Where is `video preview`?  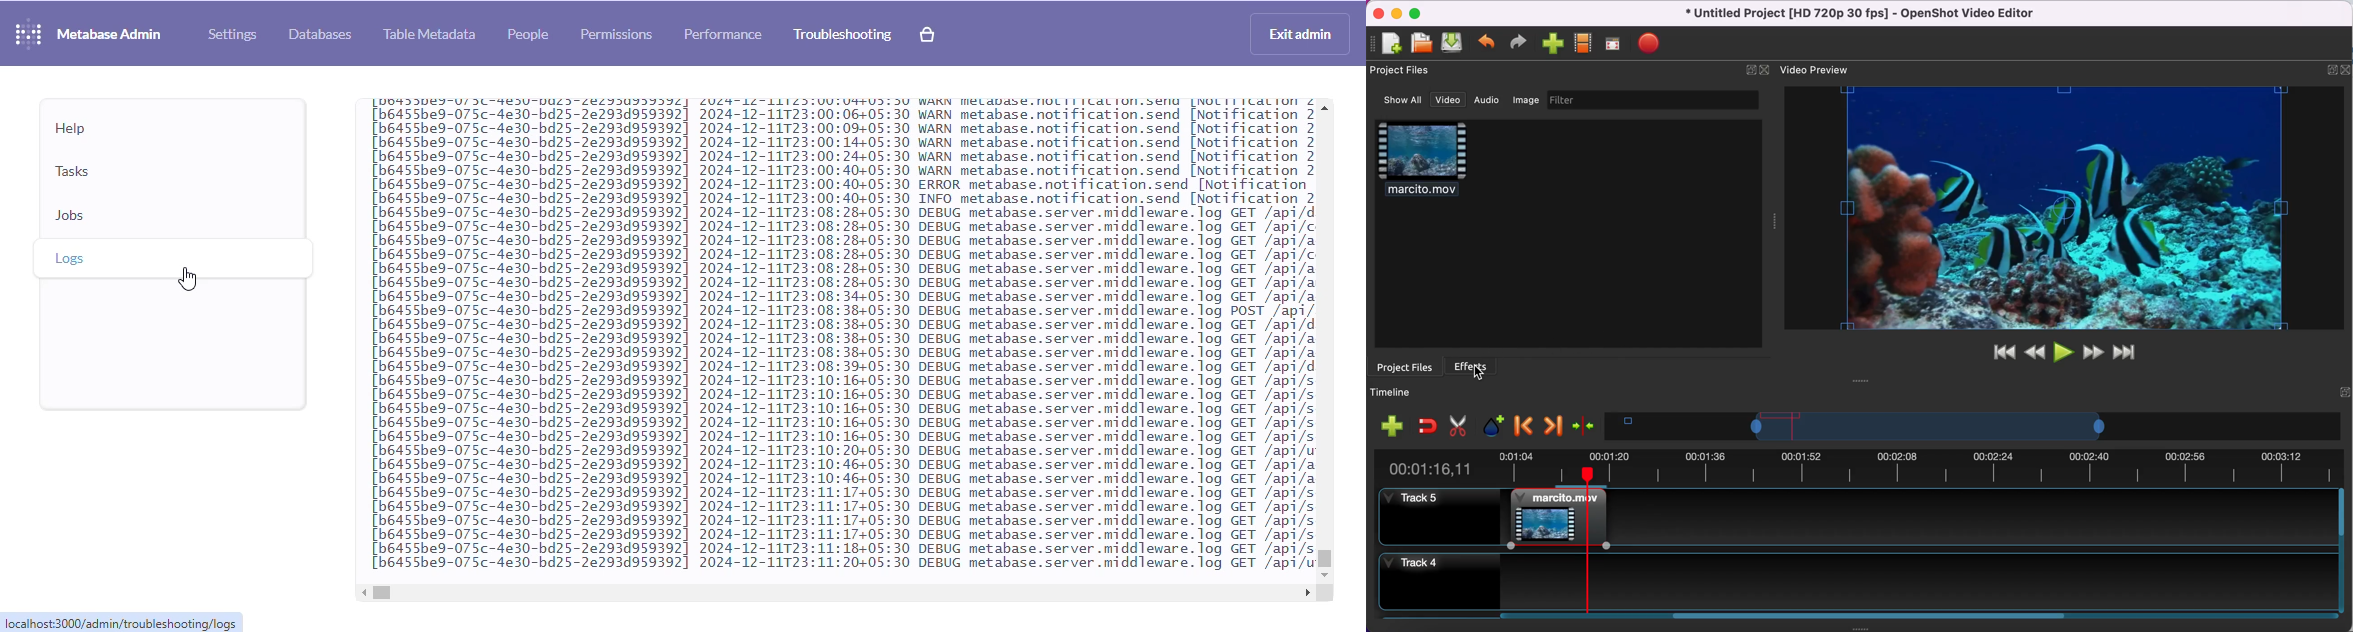
video preview is located at coordinates (1818, 69).